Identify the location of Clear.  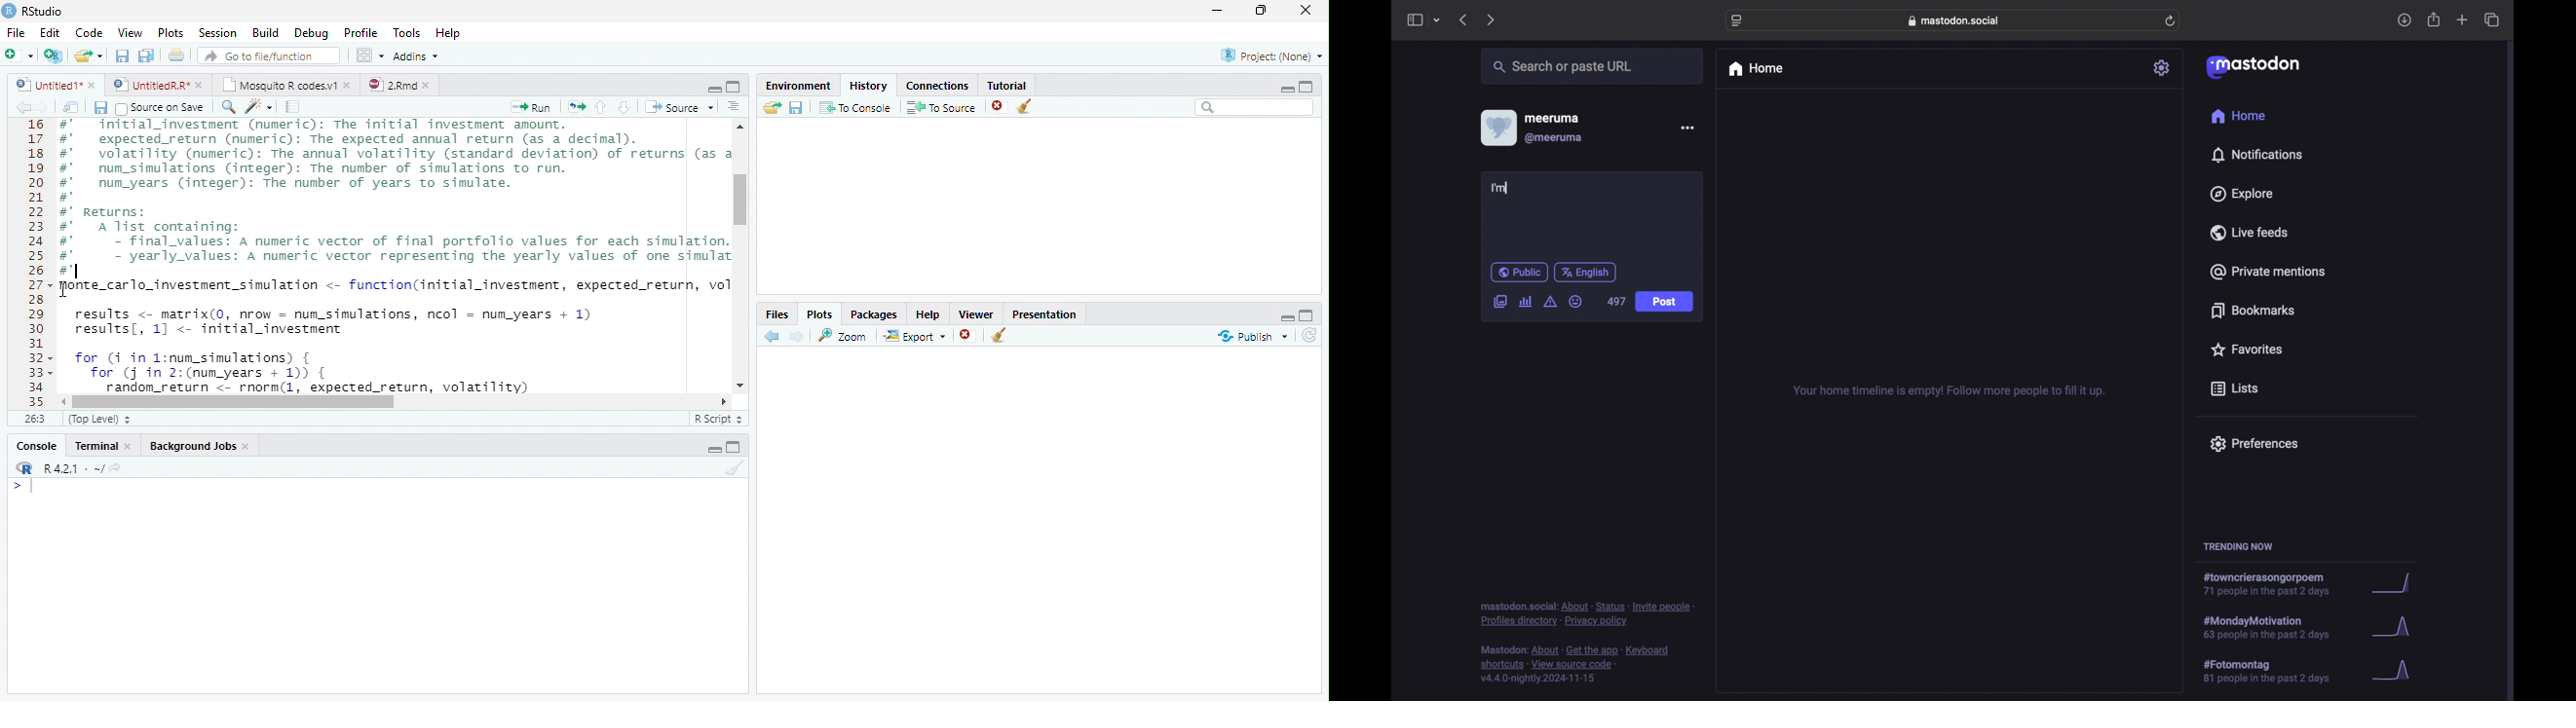
(1000, 337).